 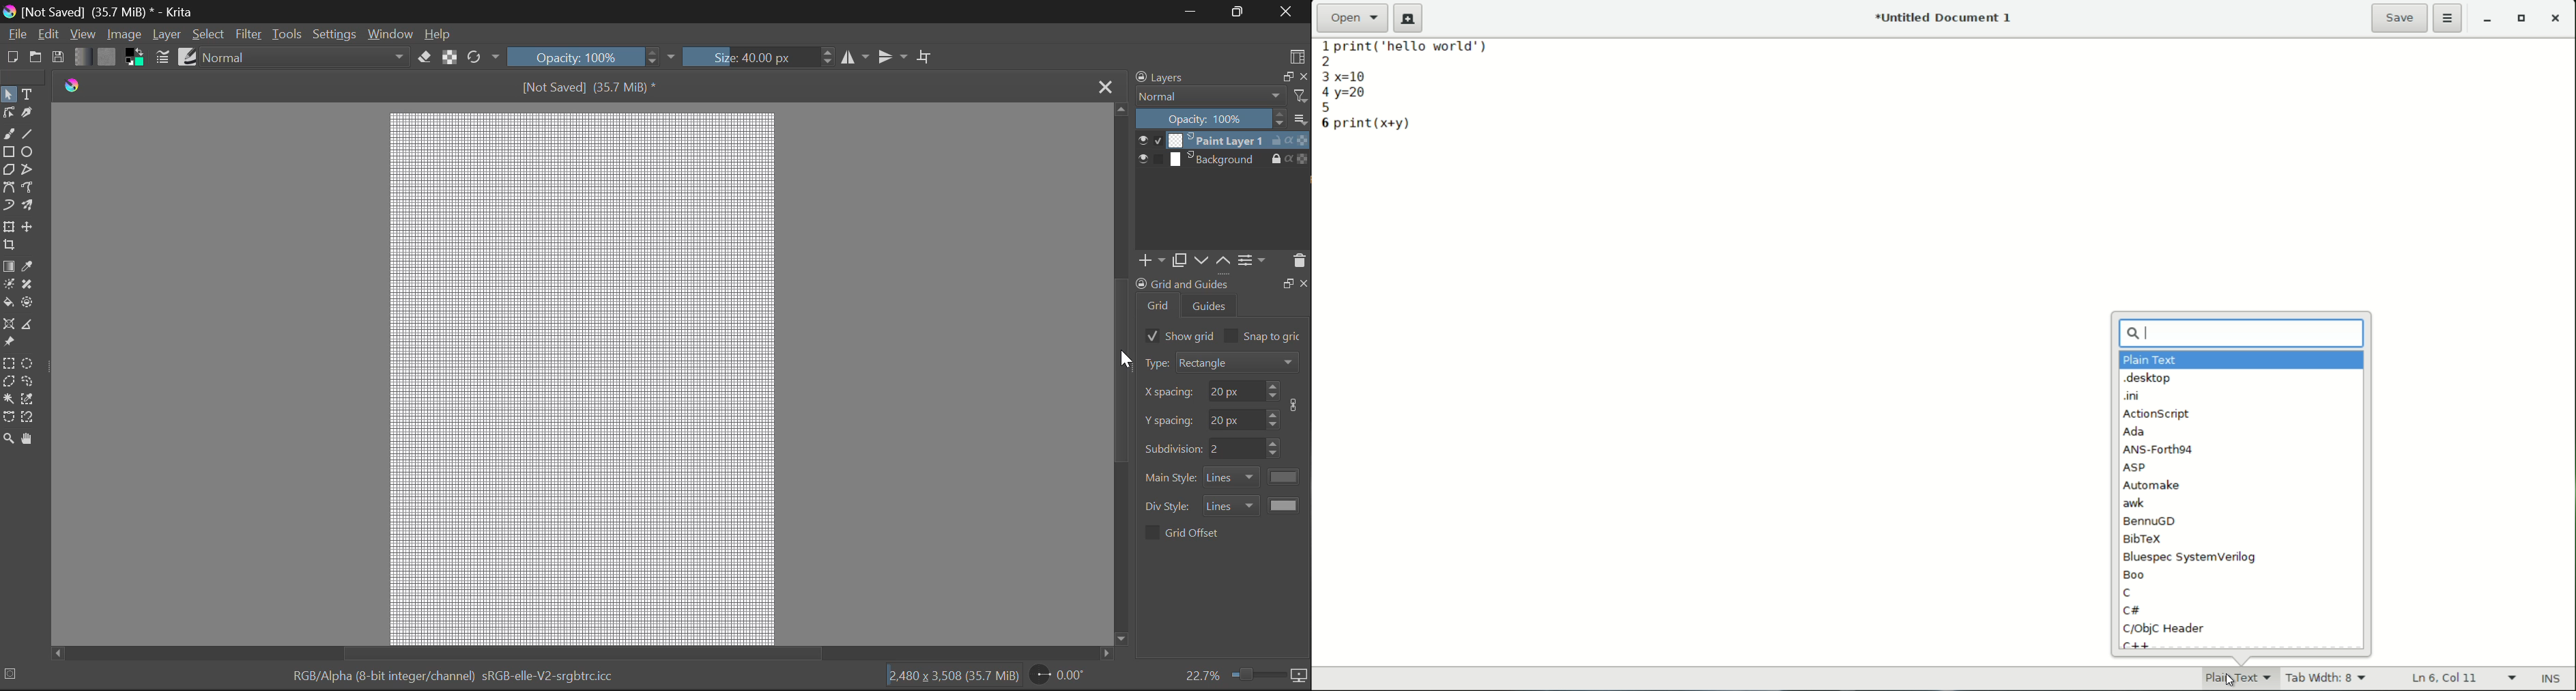 I want to click on File, so click(x=16, y=35).